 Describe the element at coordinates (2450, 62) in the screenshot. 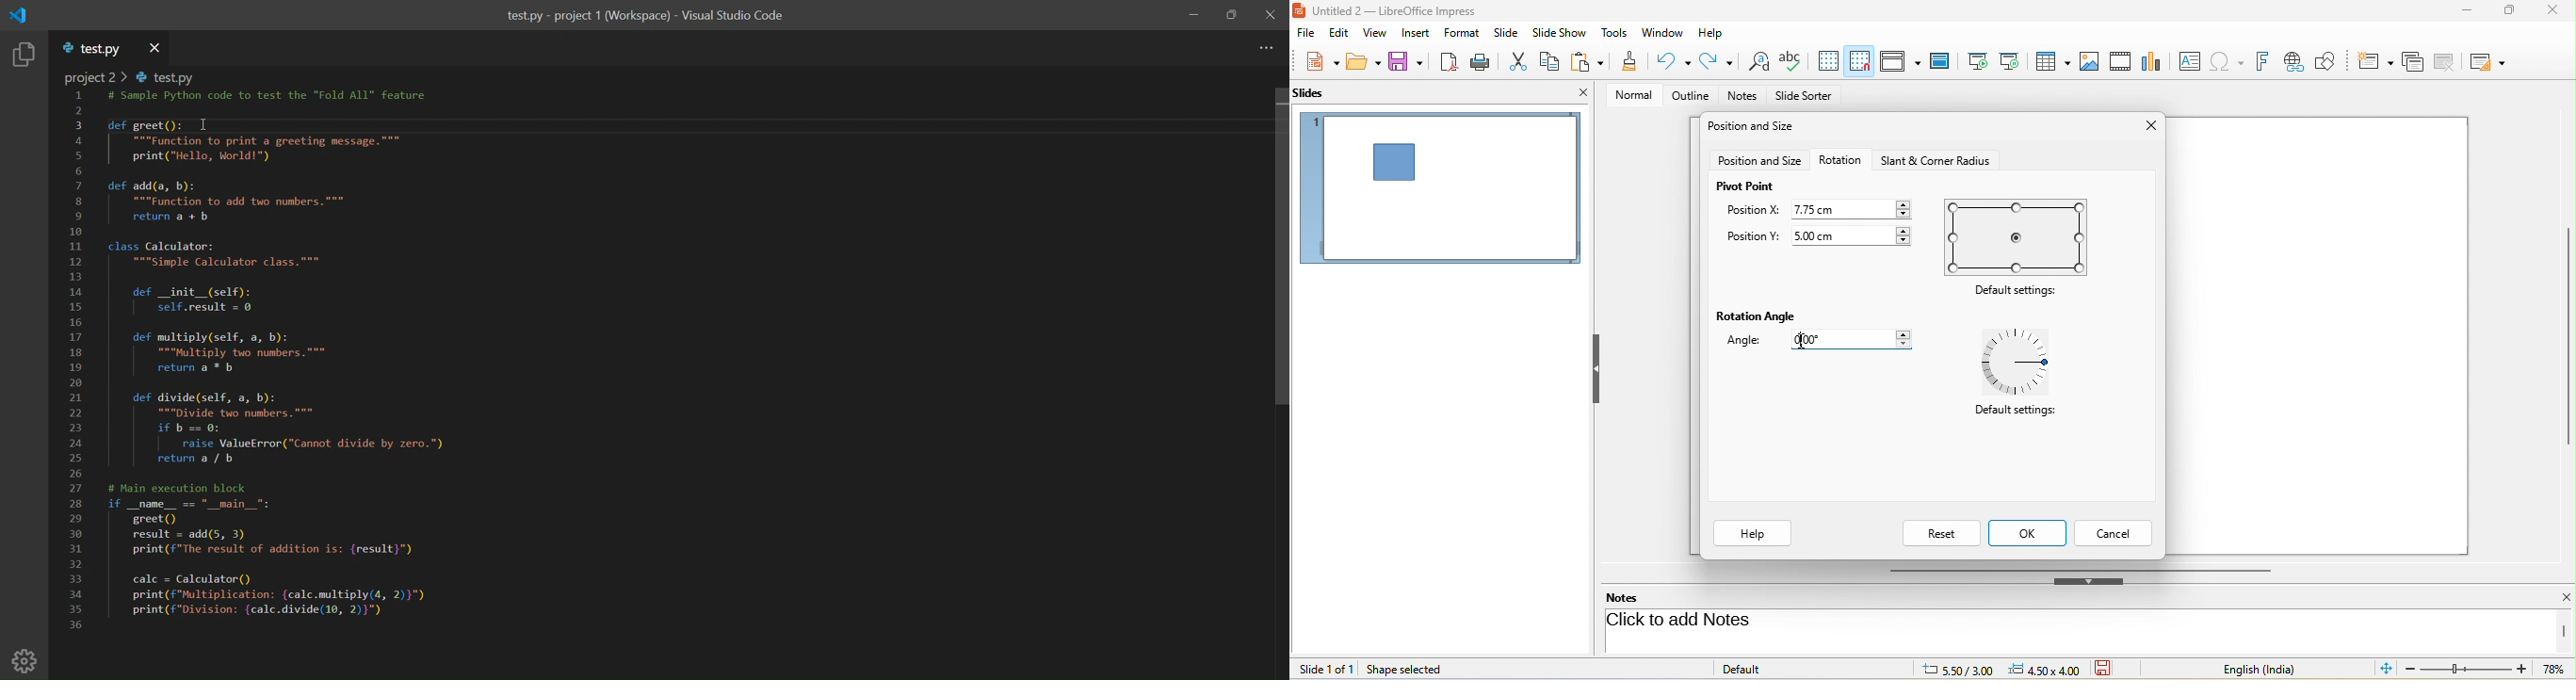

I see `delete slide` at that location.